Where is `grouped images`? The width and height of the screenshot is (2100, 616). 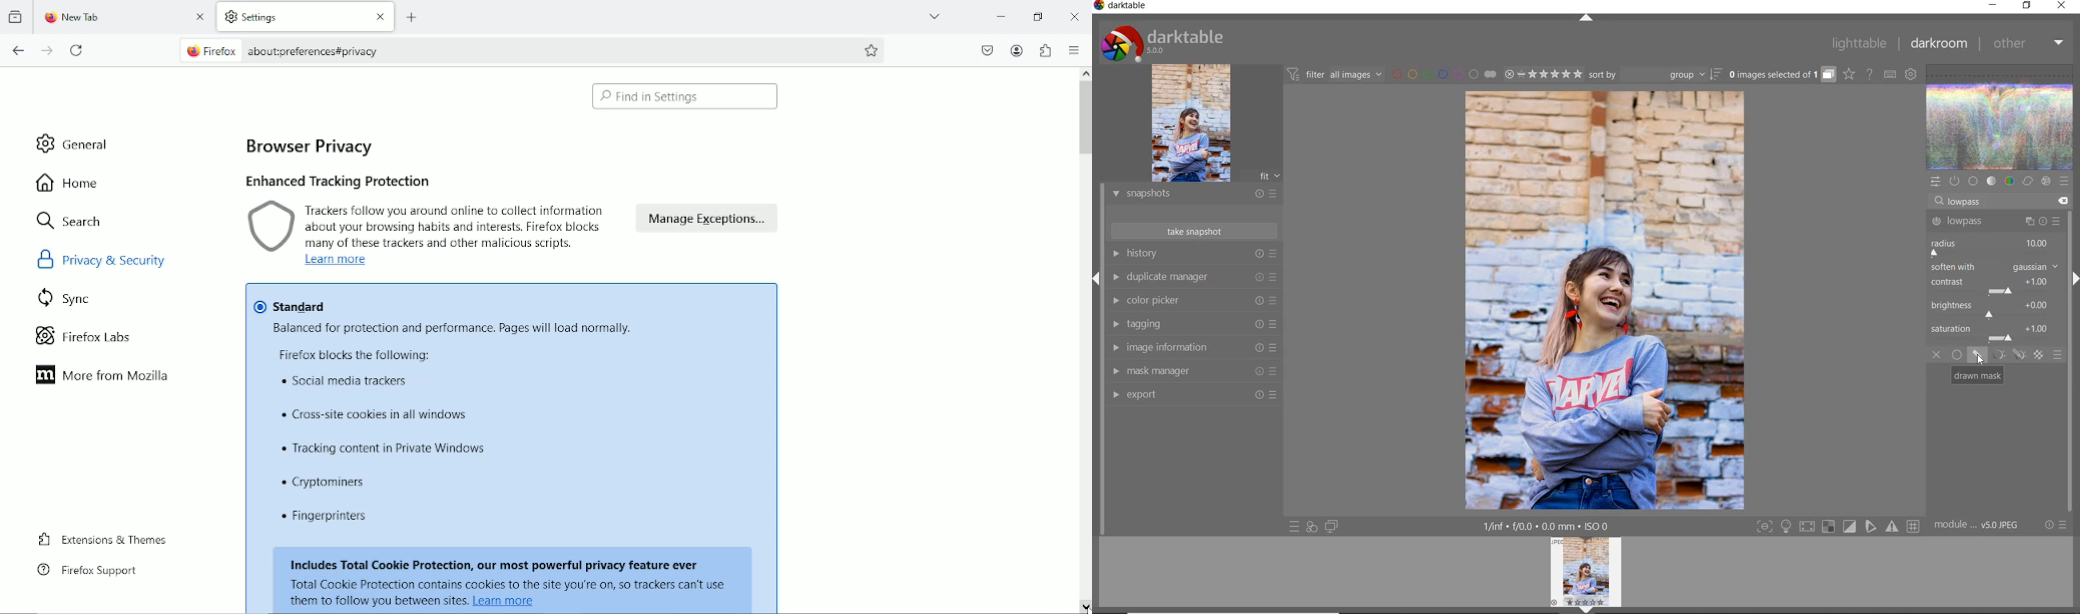 grouped images is located at coordinates (1781, 75).